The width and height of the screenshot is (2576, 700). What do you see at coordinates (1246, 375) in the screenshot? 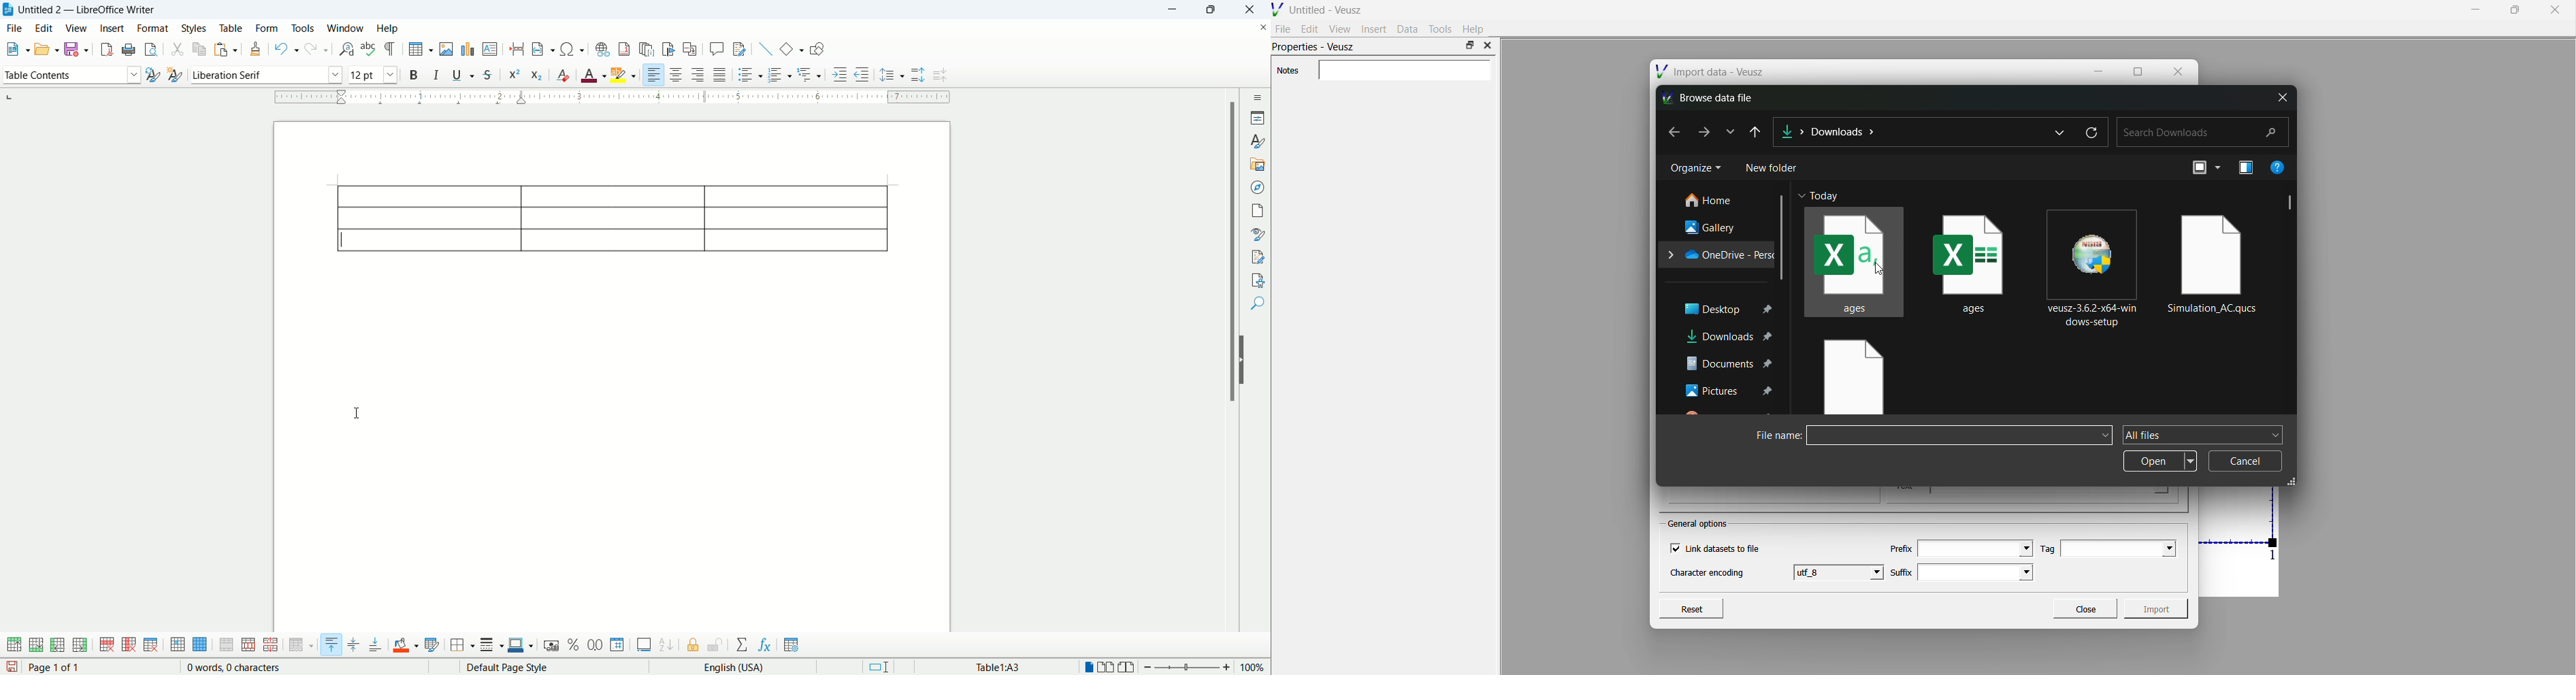
I see `hide` at bounding box center [1246, 375].